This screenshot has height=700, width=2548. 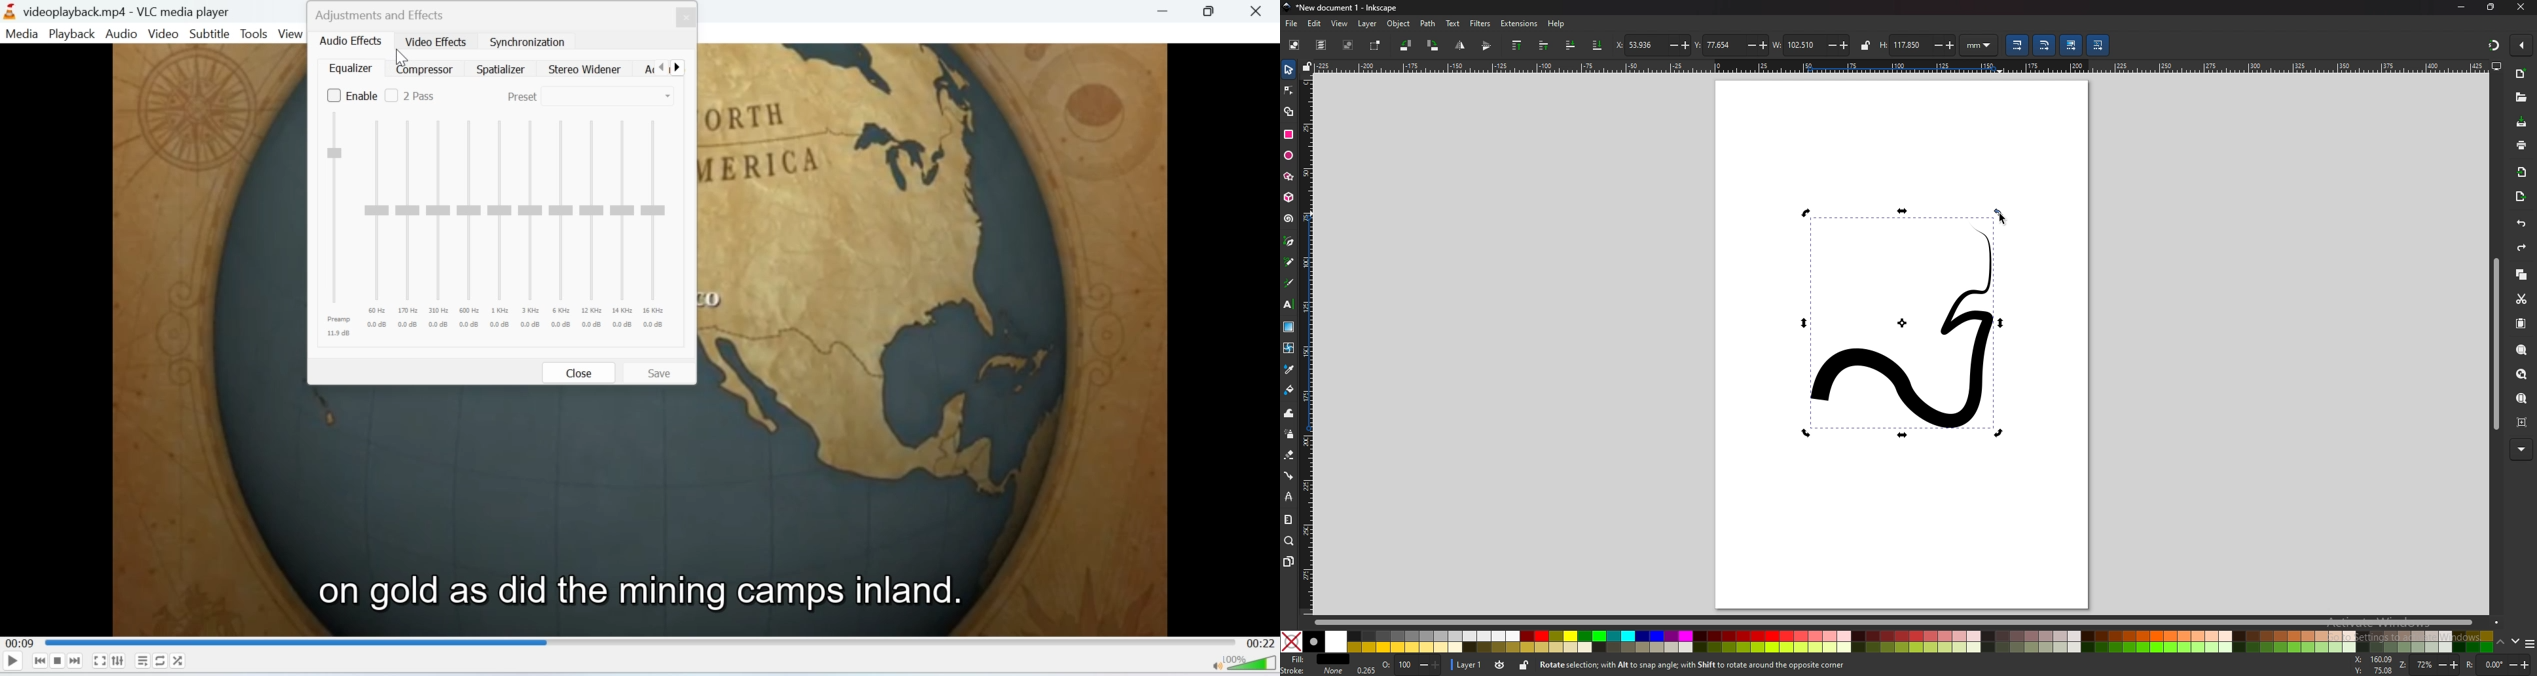 What do you see at coordinates (1294, 44) in the screenshot?
I see `select all objects` at bounding box center [1294, 44].